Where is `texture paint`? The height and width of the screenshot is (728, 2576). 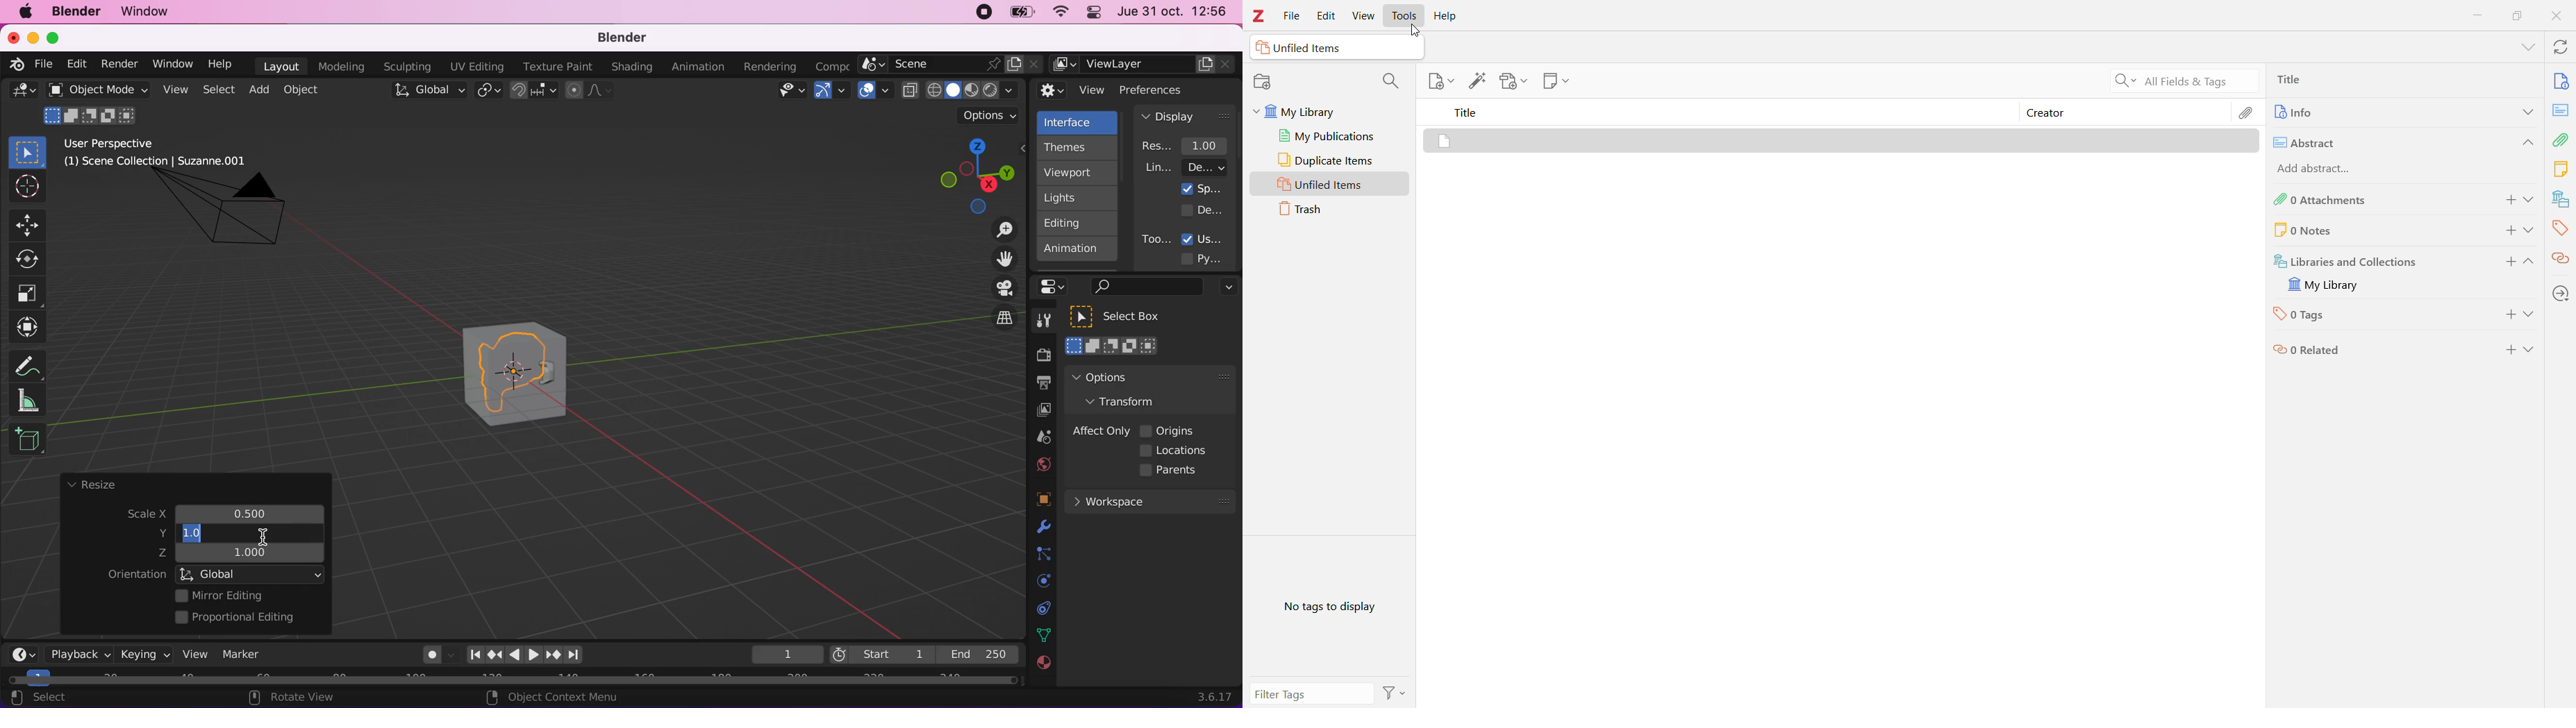 texture paint is located at coordinates (555, 66).